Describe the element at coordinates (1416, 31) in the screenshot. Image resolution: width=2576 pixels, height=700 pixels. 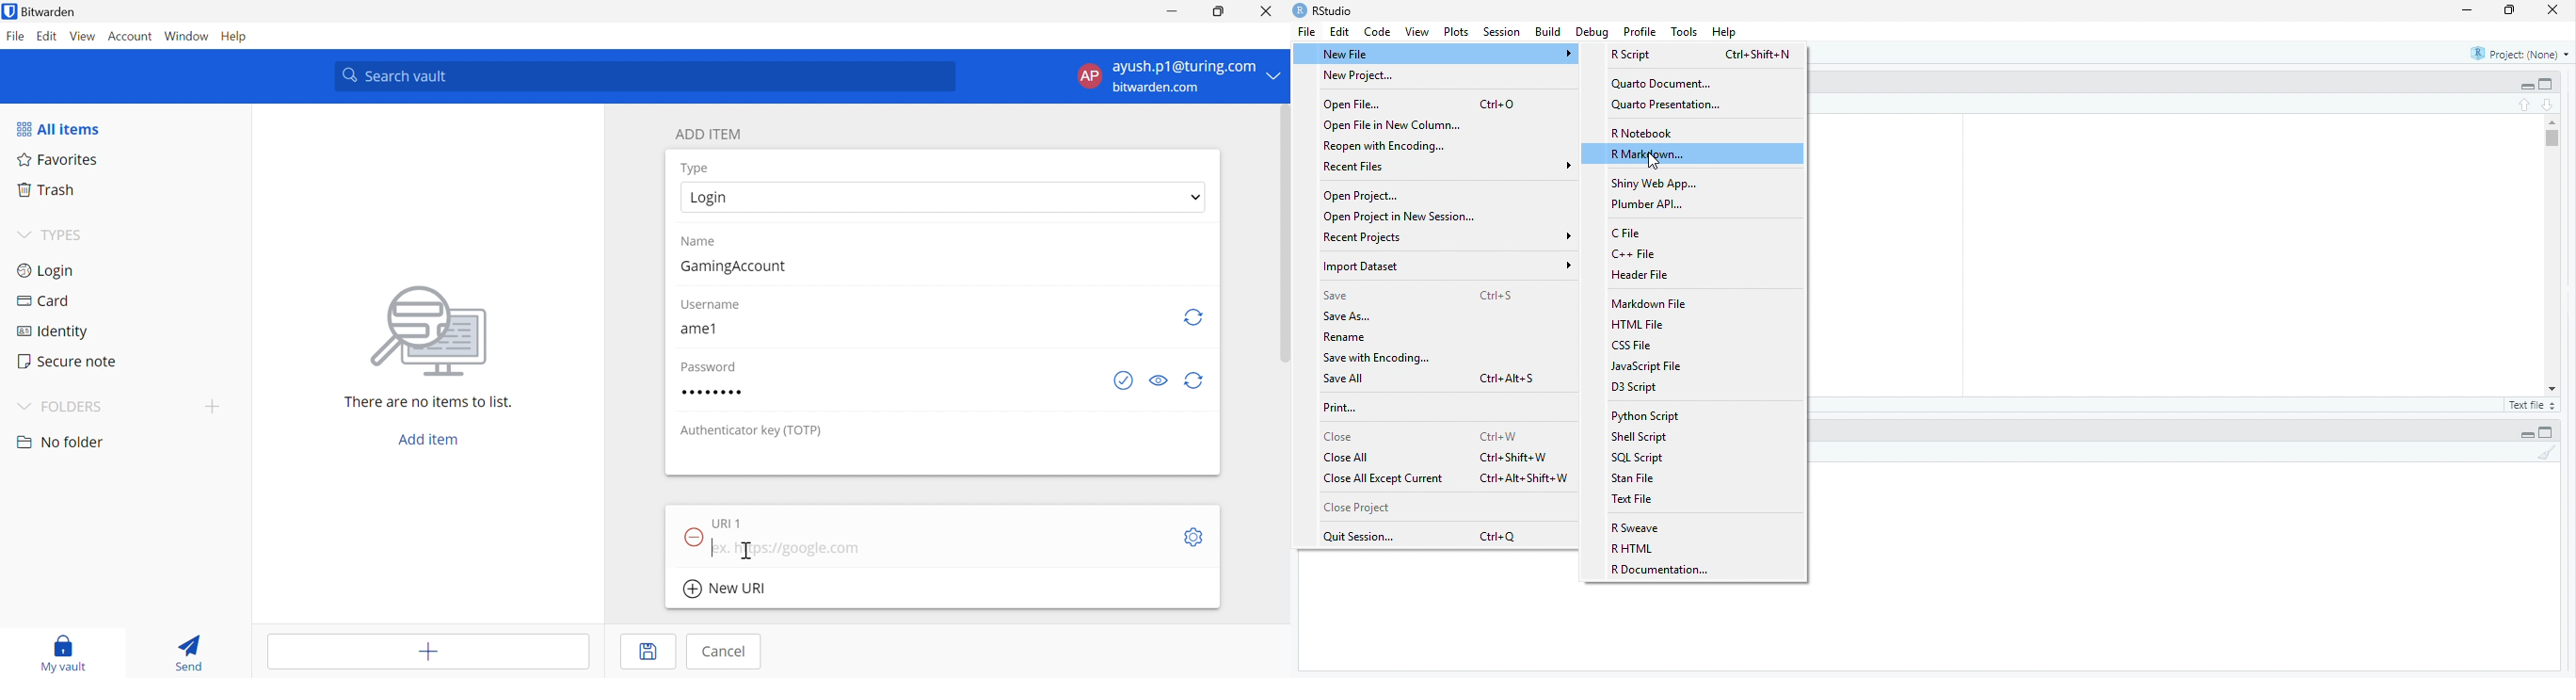
I see `View` at that location.